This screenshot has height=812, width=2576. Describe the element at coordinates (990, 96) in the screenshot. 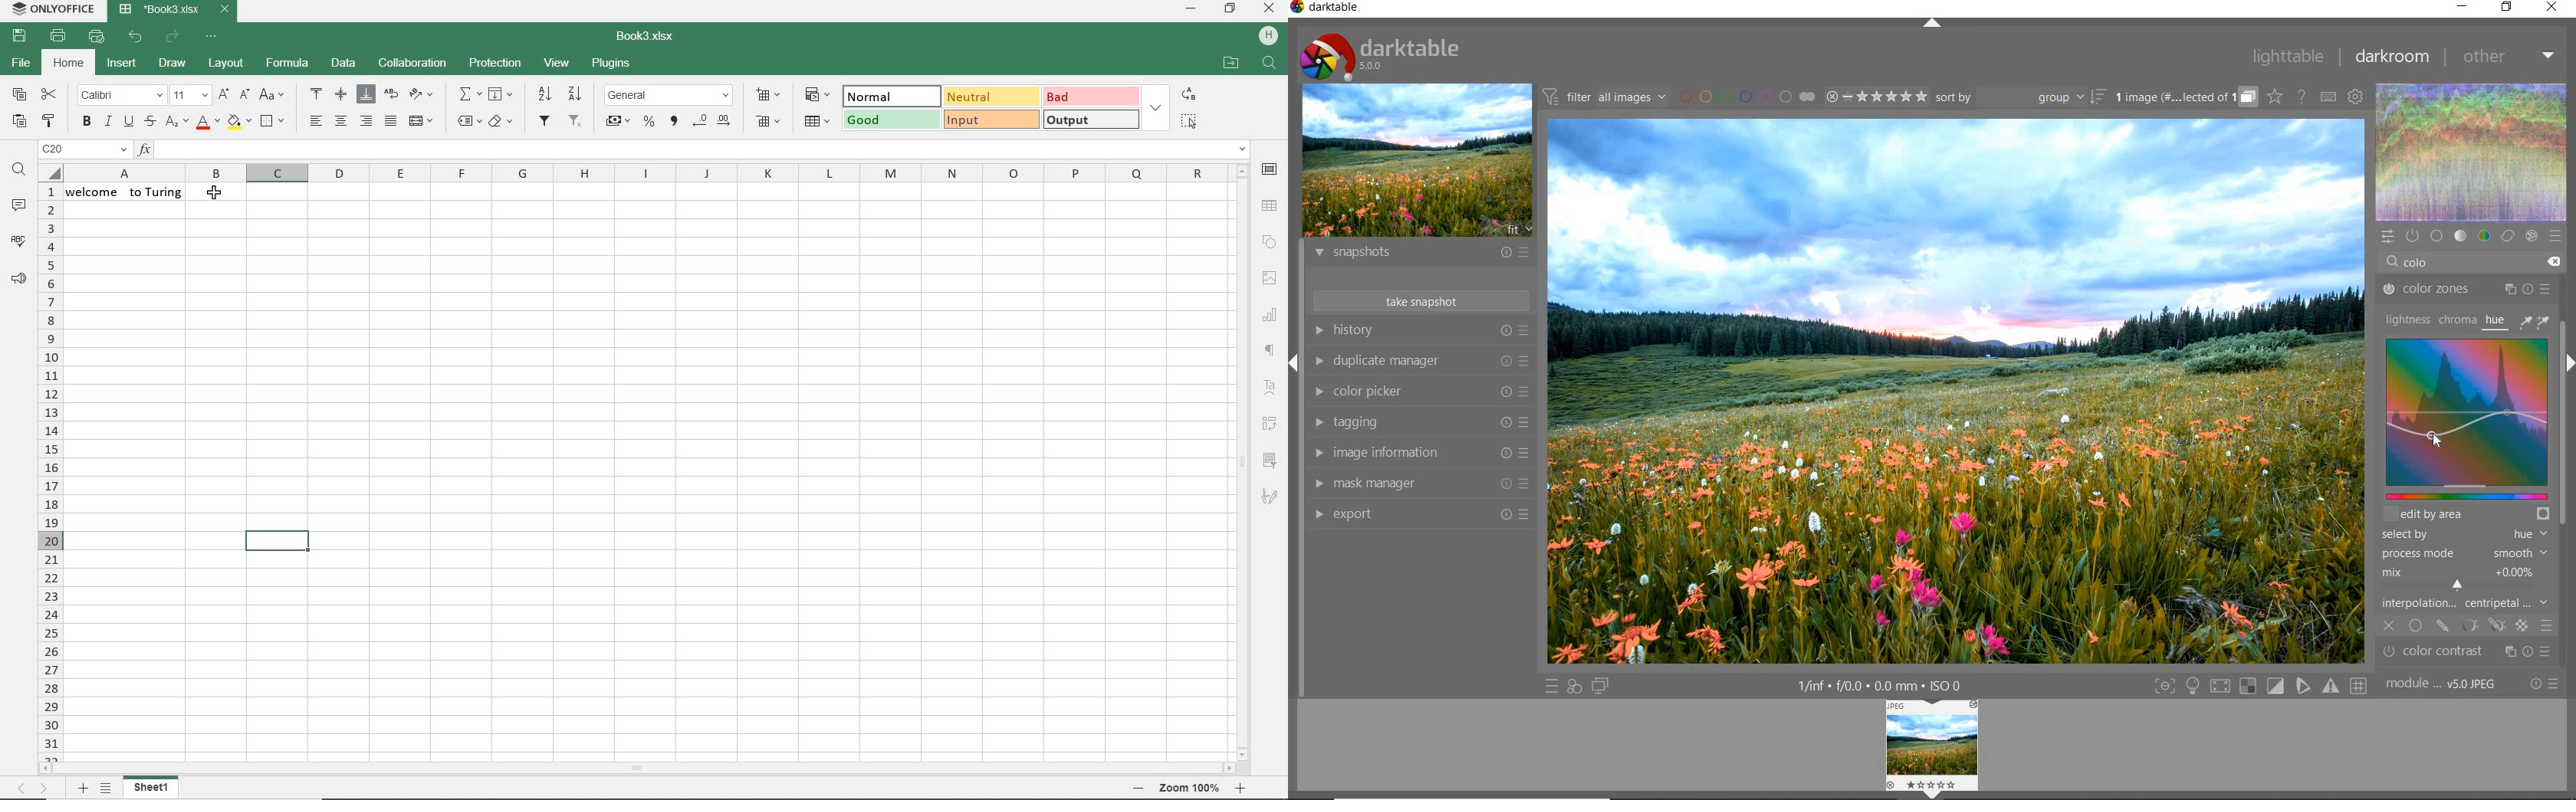

I see `Neutral` at that location.